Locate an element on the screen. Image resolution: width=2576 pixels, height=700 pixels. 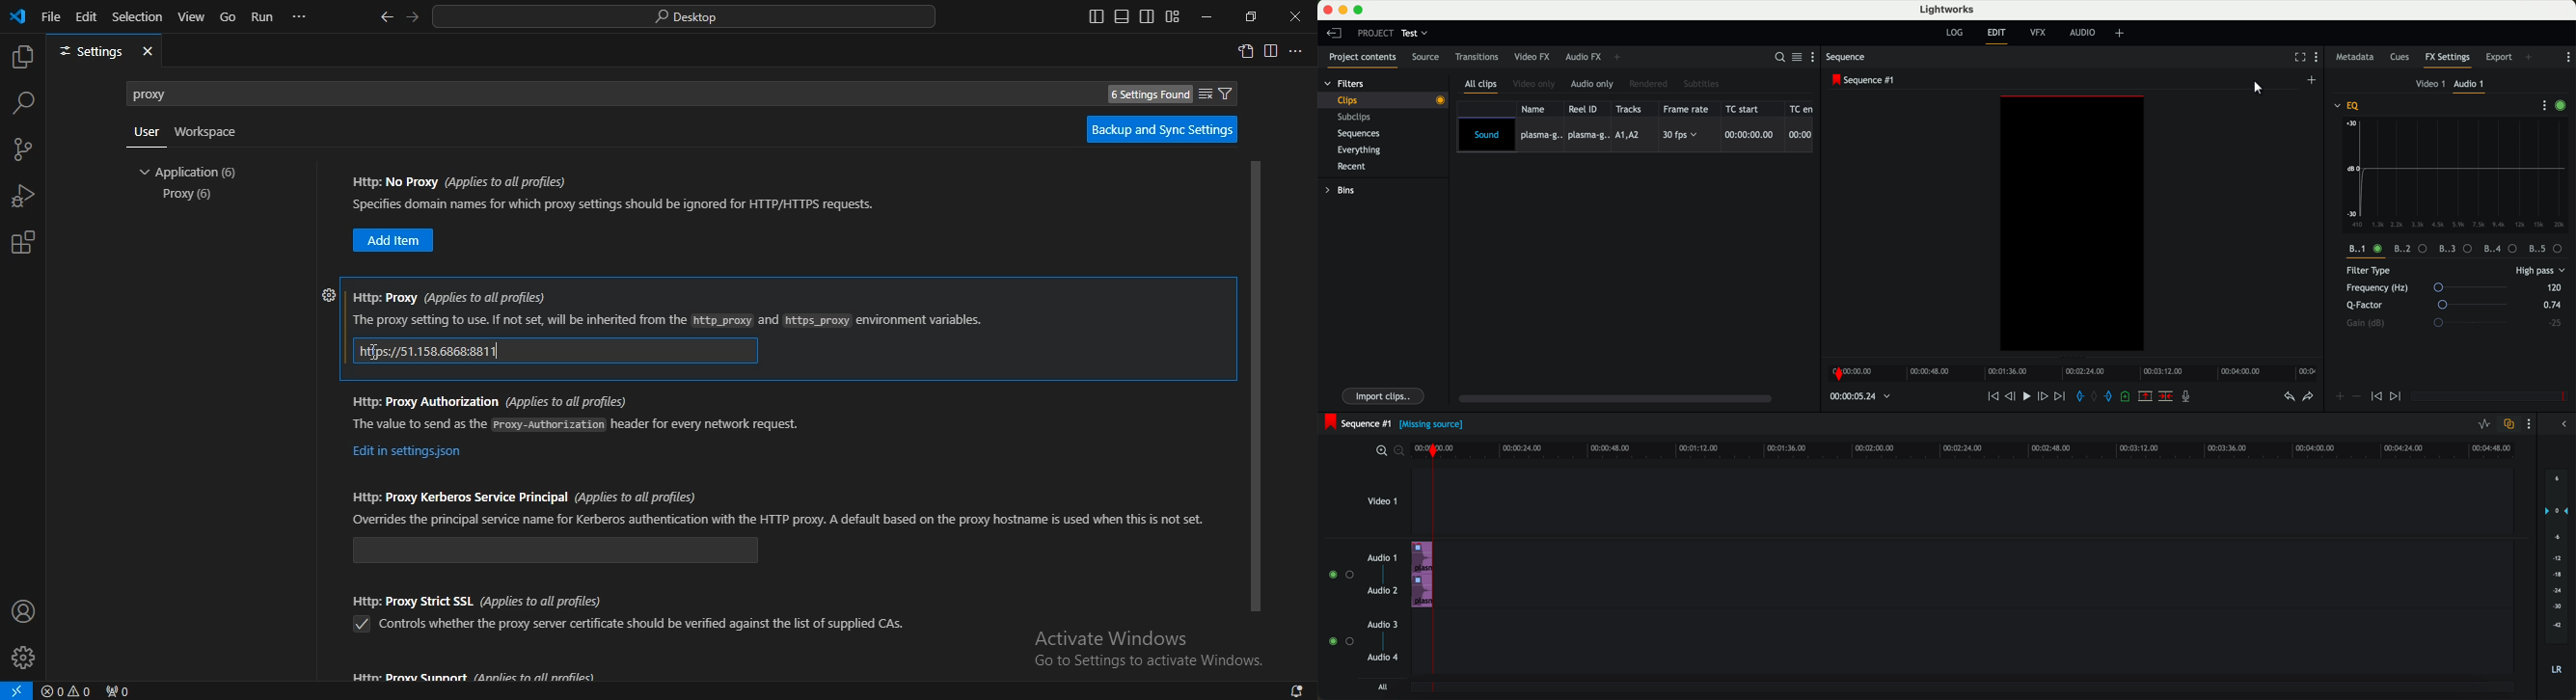
workspace is located at coordinates (2073, 225).